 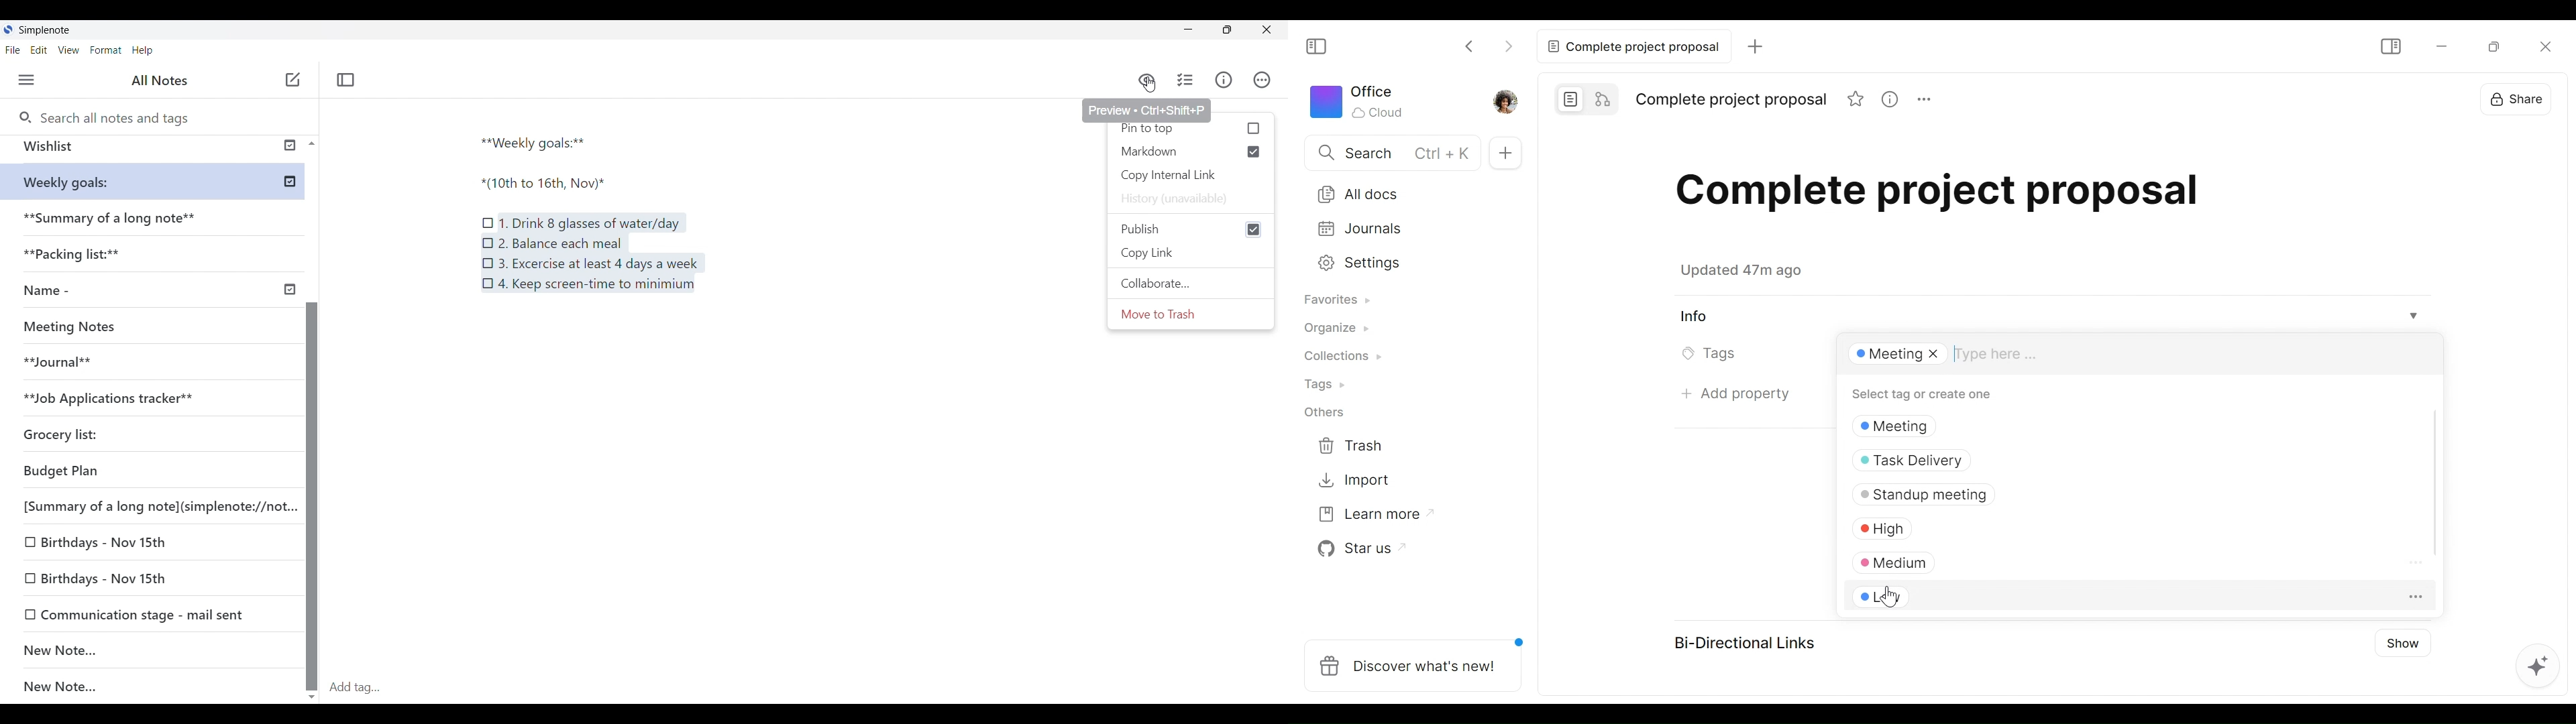 What do you see at coordinates (1272, 29) in the screenshot?
I see `Close` at bounding box center [1272, 29].